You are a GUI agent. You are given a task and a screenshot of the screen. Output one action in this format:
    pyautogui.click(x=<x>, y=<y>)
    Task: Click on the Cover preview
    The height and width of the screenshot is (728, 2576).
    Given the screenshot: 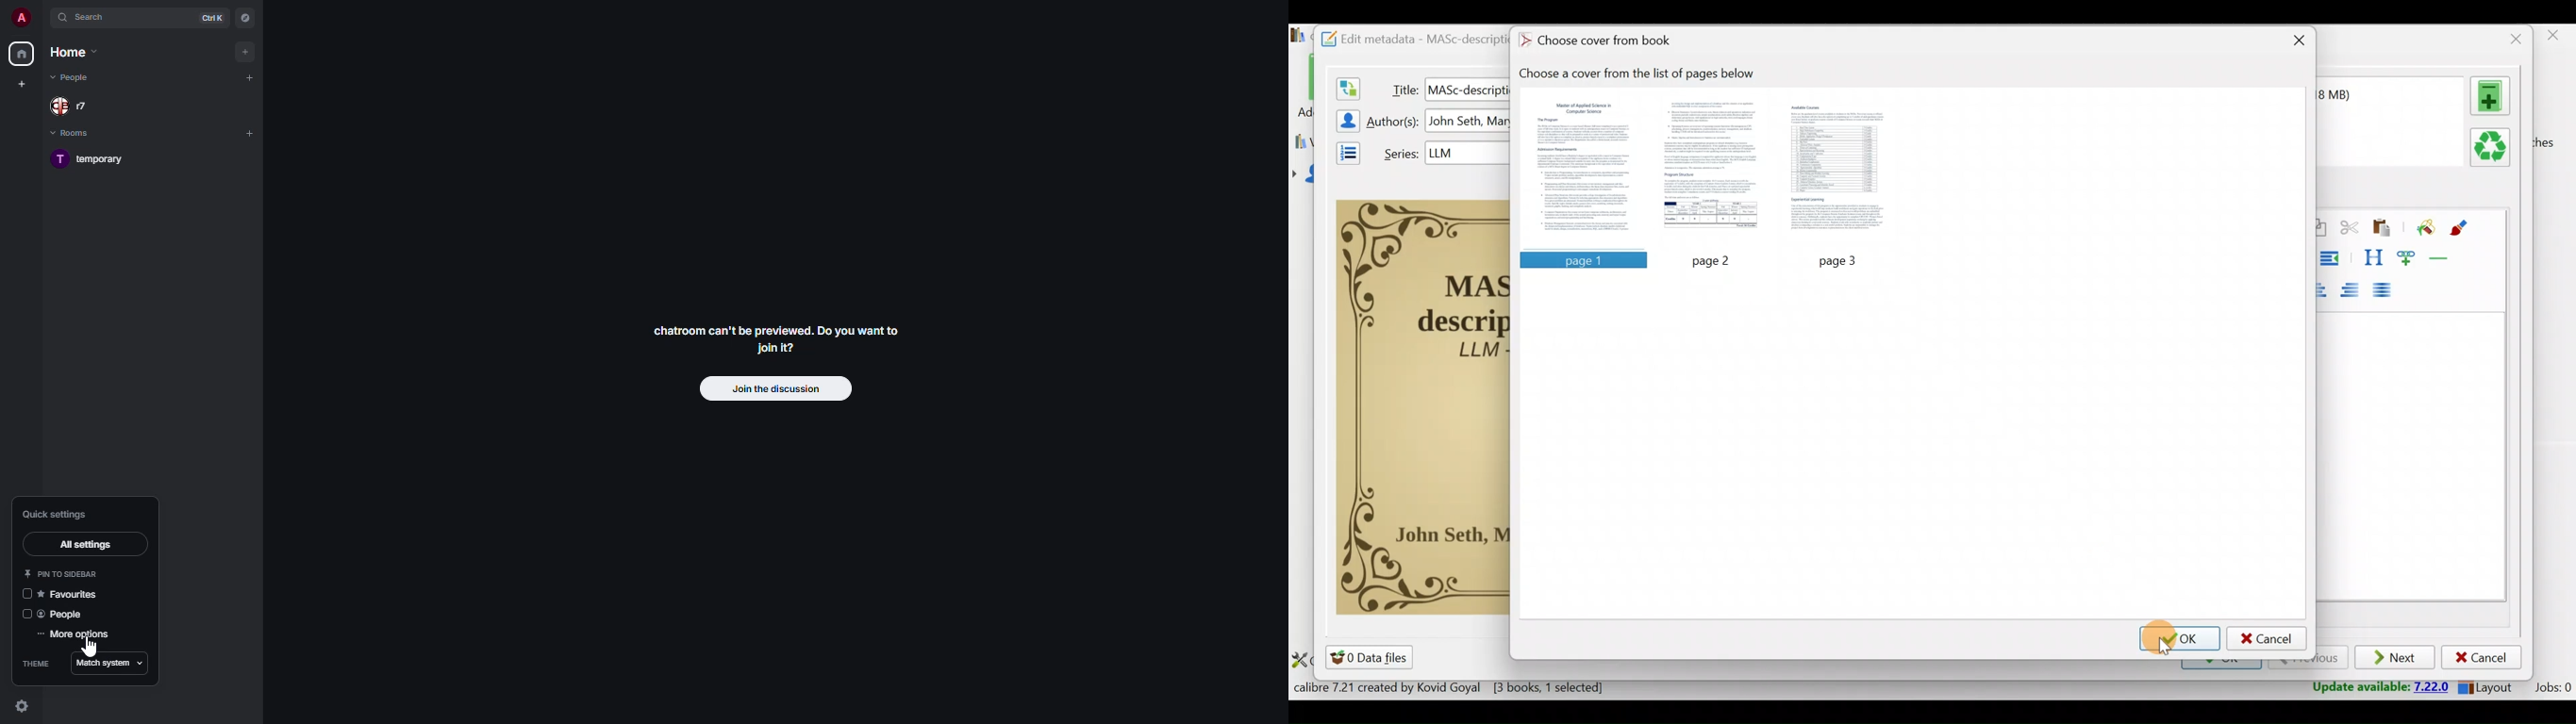 What is the action you would take?
    pyautogui.click(x=1423, y=406)
    